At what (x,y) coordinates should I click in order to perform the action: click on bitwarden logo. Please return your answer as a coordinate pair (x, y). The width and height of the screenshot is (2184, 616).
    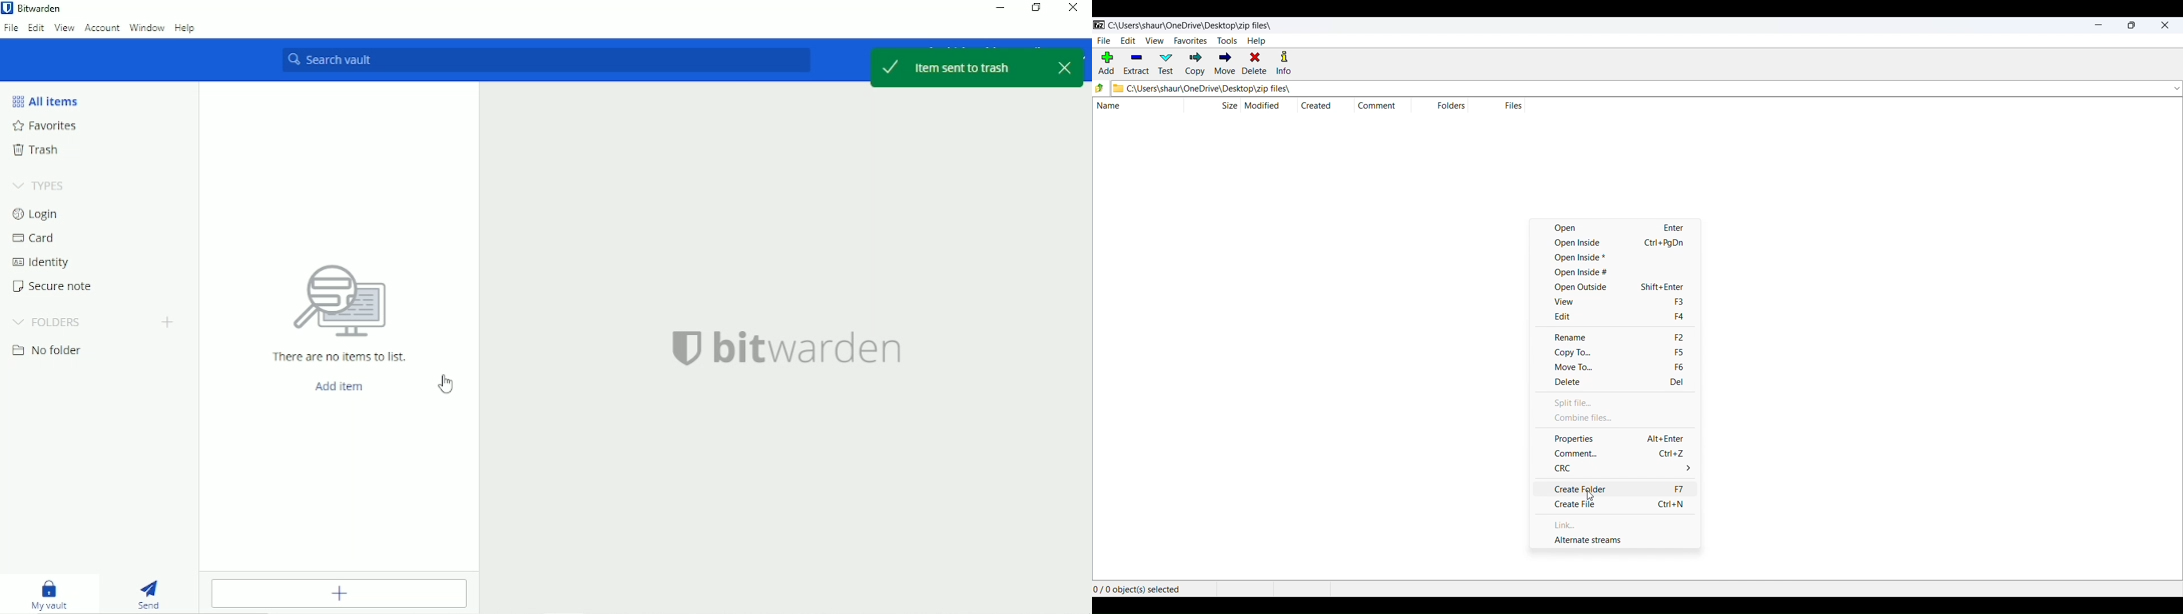
    Looking at the image, I should click on (786, 350).